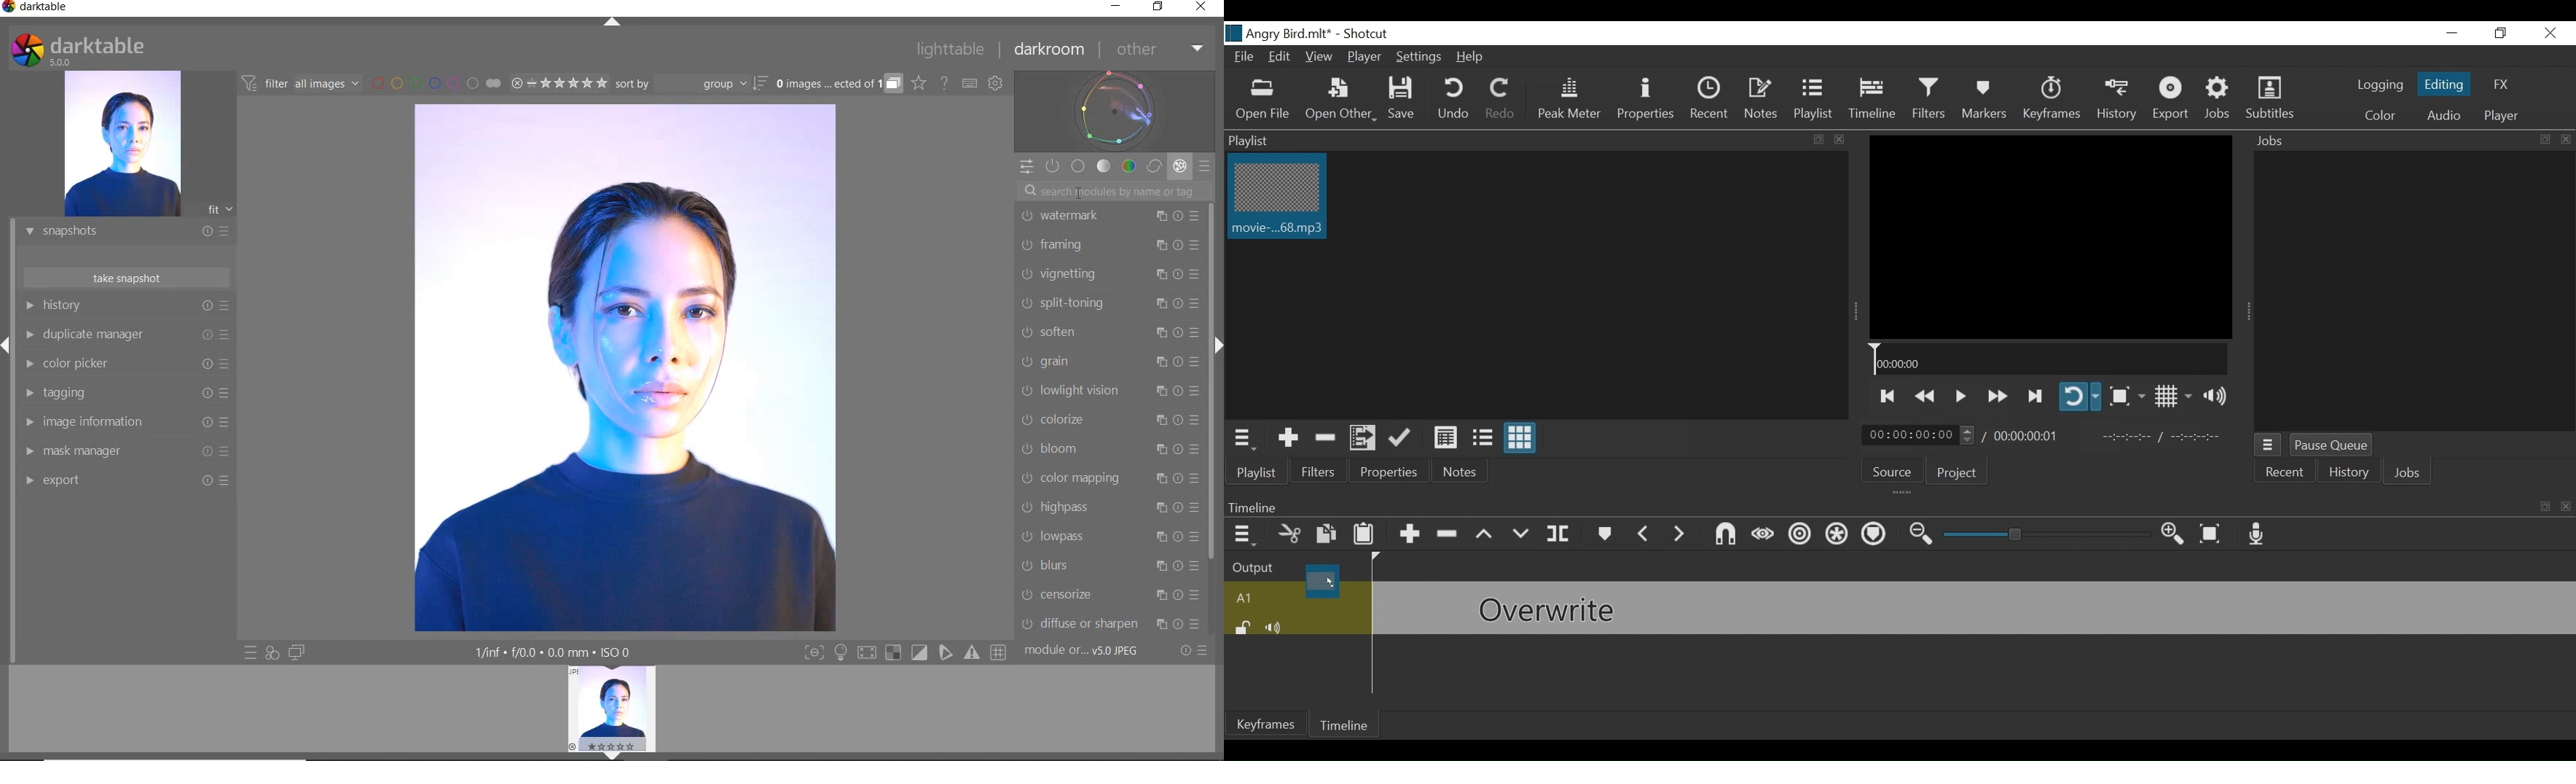  I want to click on BLOOM, so click(1108, 449).